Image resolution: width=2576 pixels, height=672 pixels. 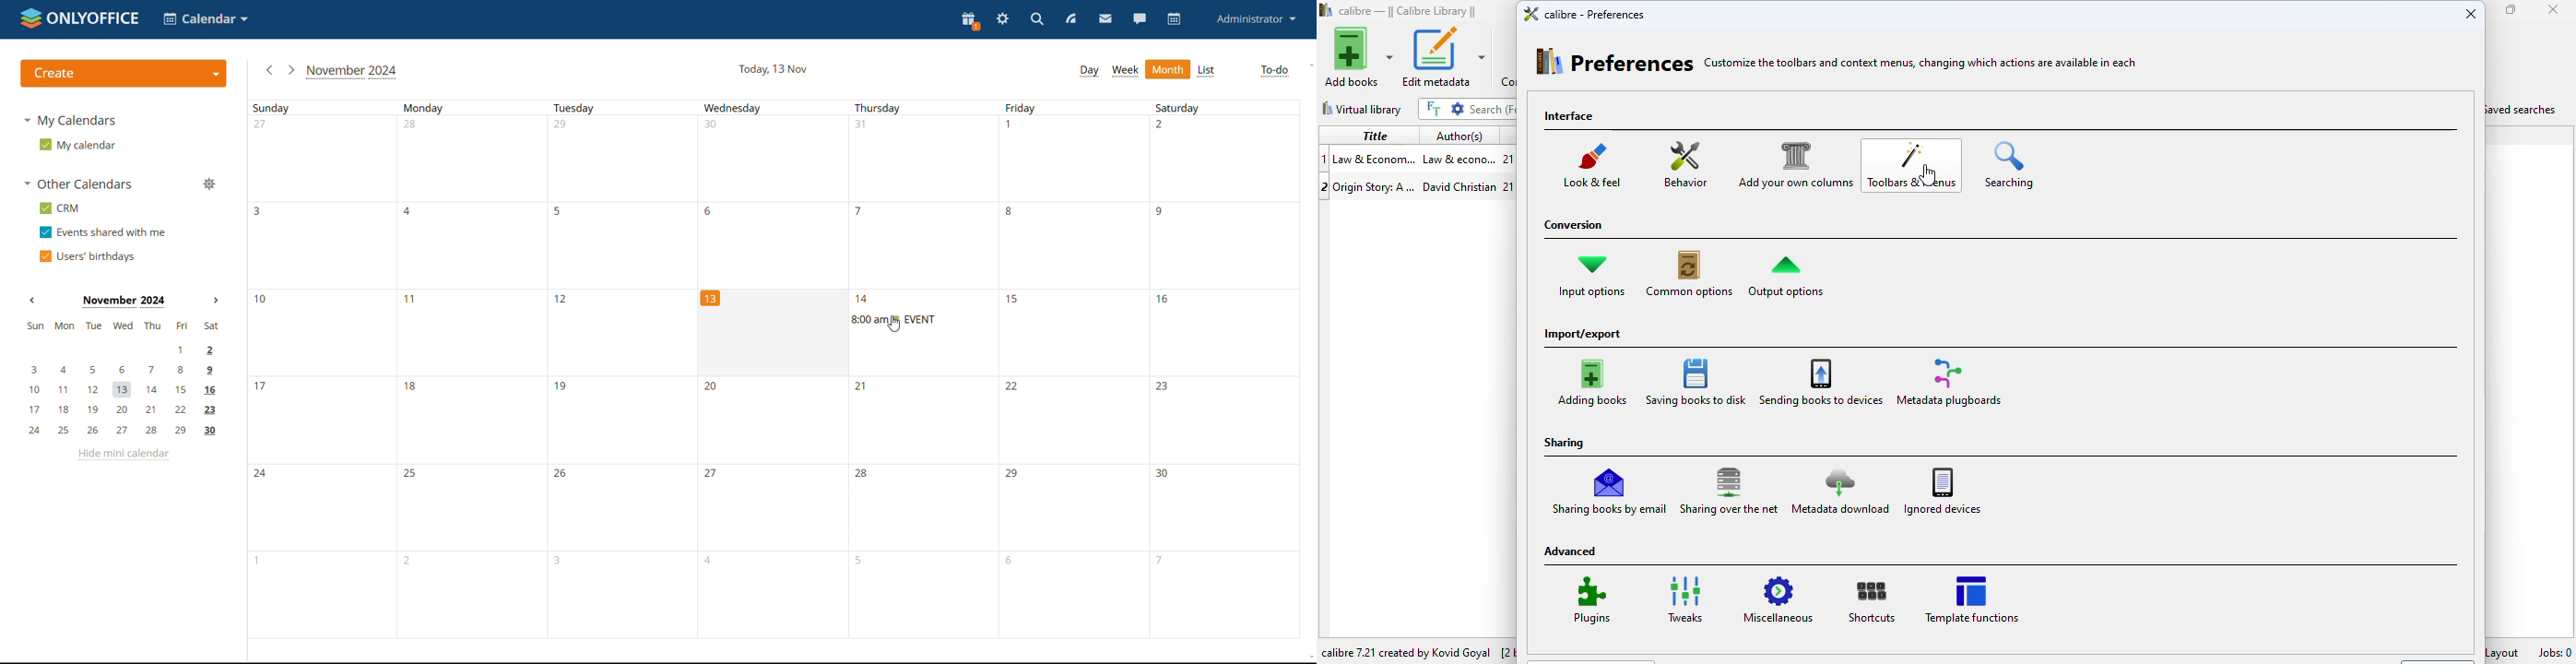 What do you see at coordinates (1491, 109) in the screenshot?
I see `search` at bounding box center [1491, 109].